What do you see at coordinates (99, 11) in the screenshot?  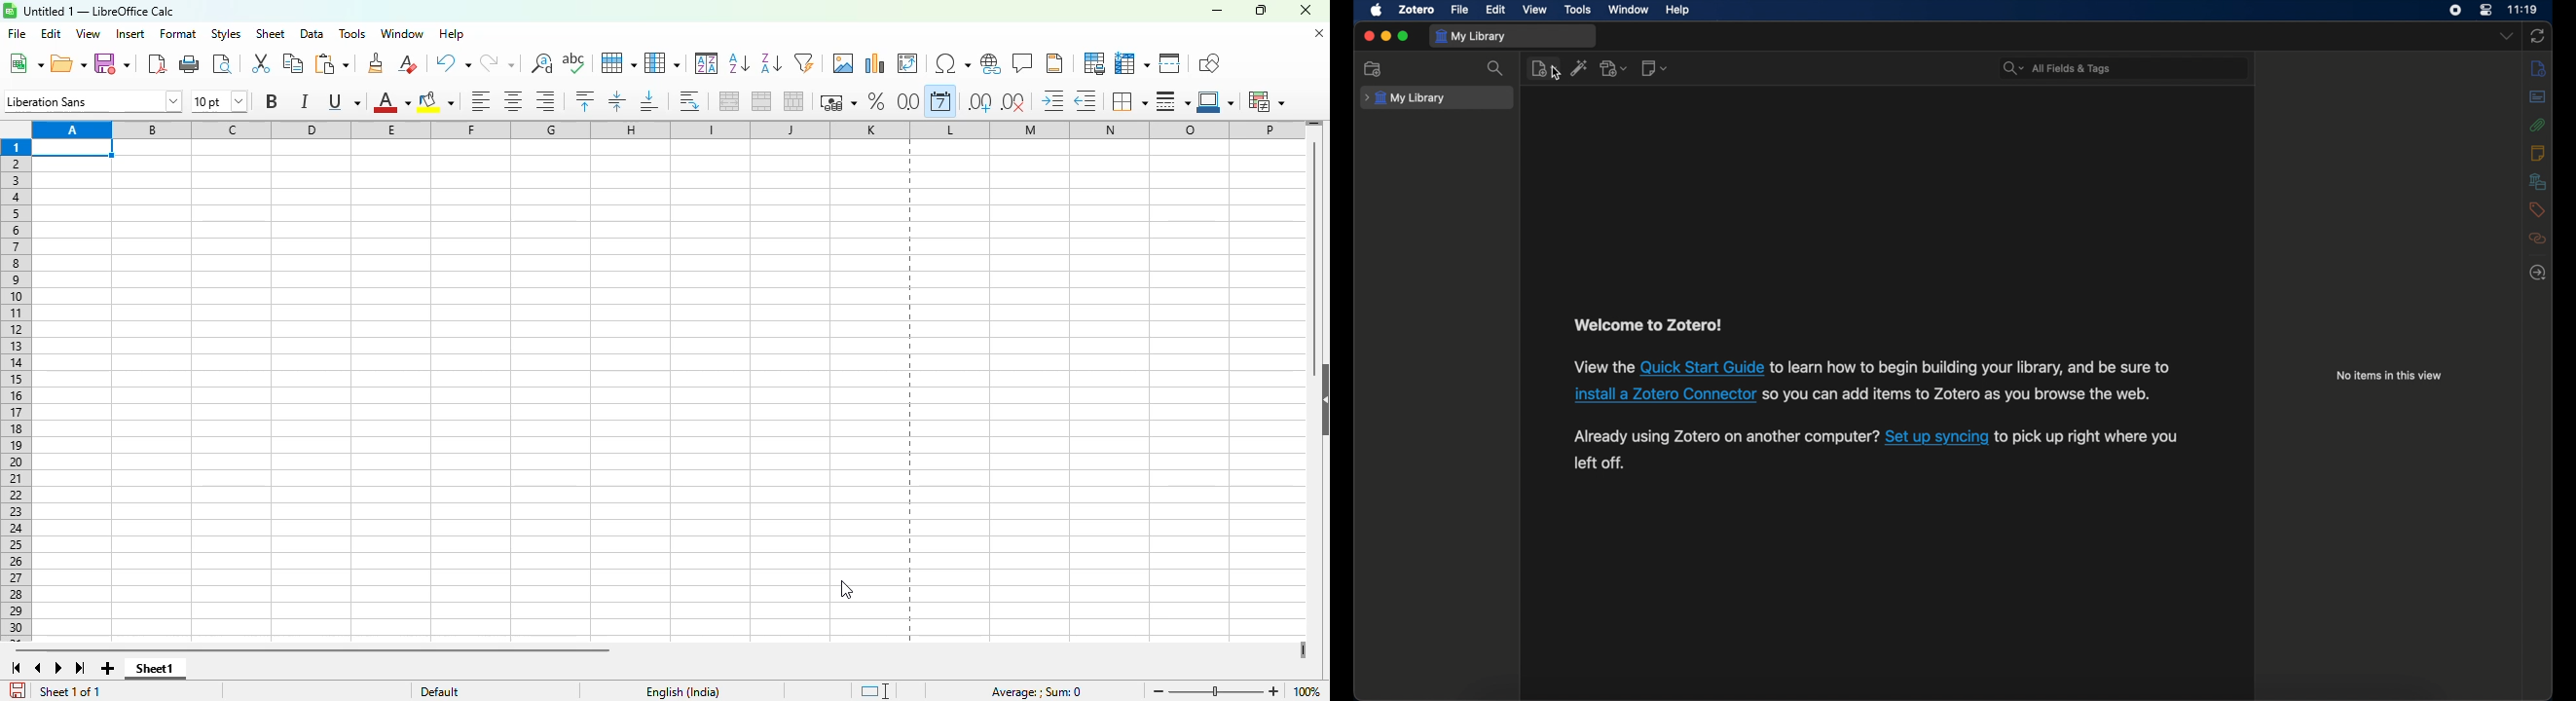 I see `title` at bounding box center [99, 11].